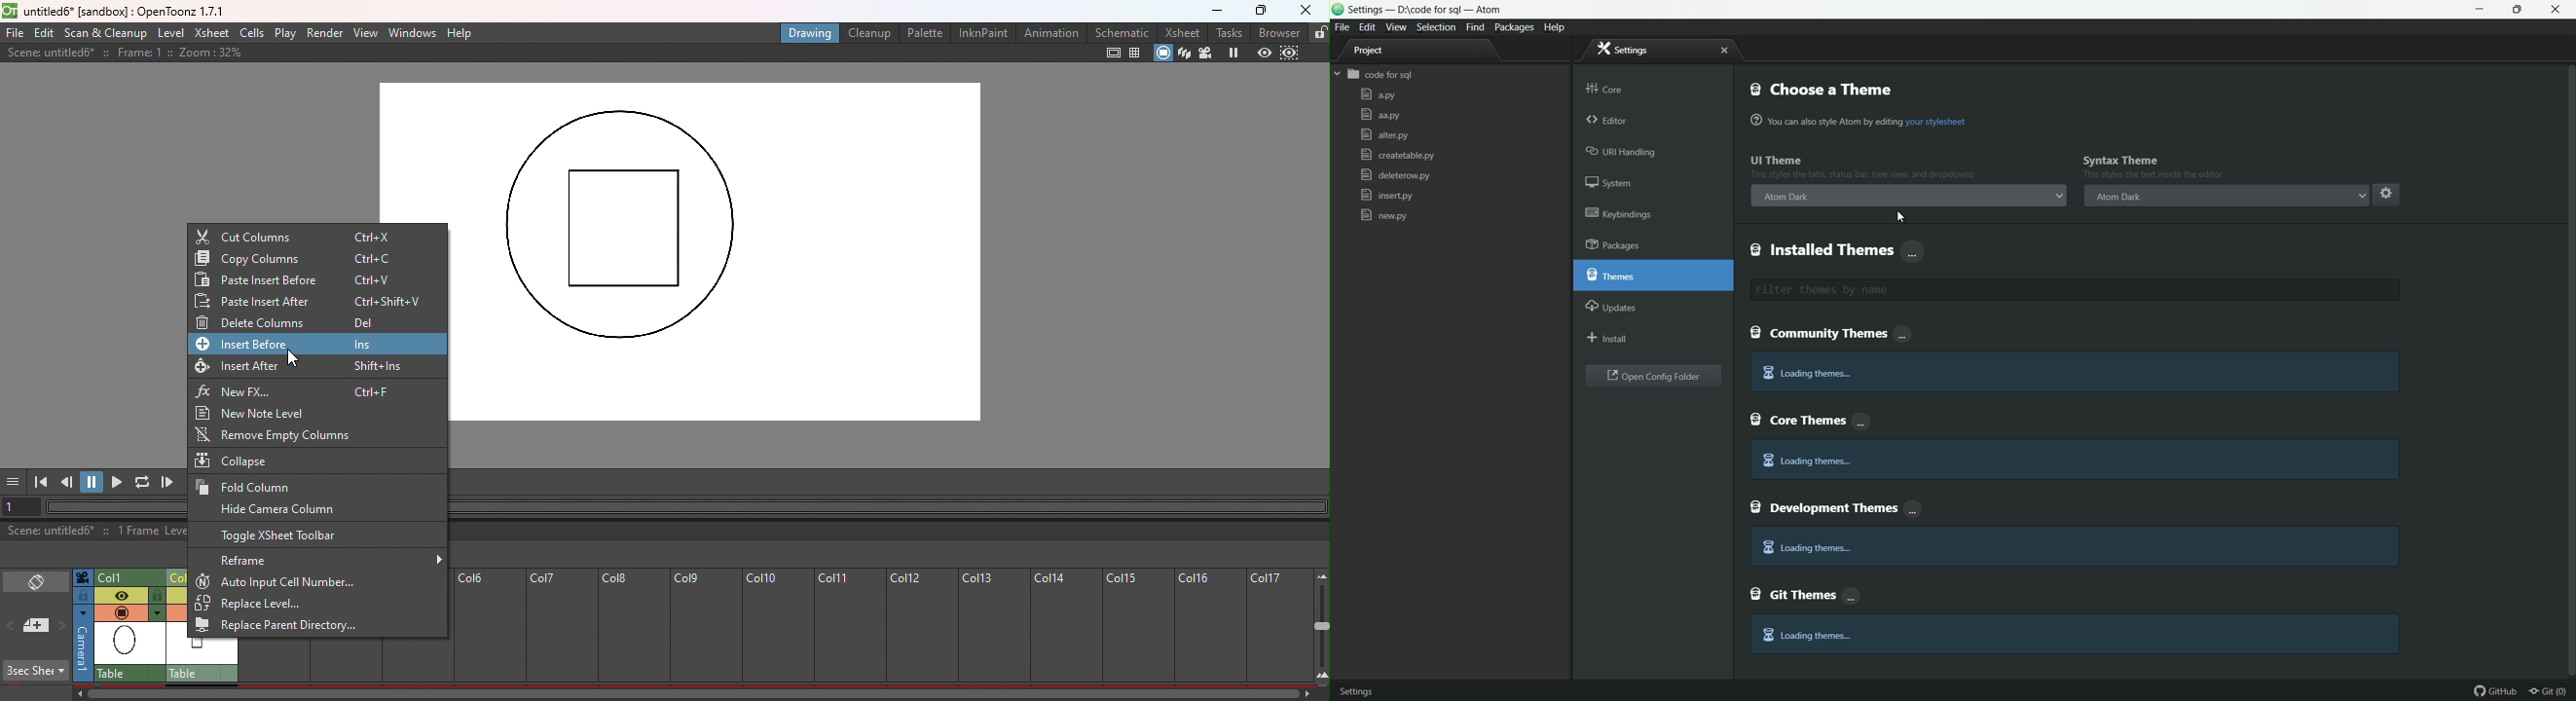 Image resolution: width=2576 pixels, height=728 pixels. I want to click on Camera stand visibility toggle, so click(121, 612).